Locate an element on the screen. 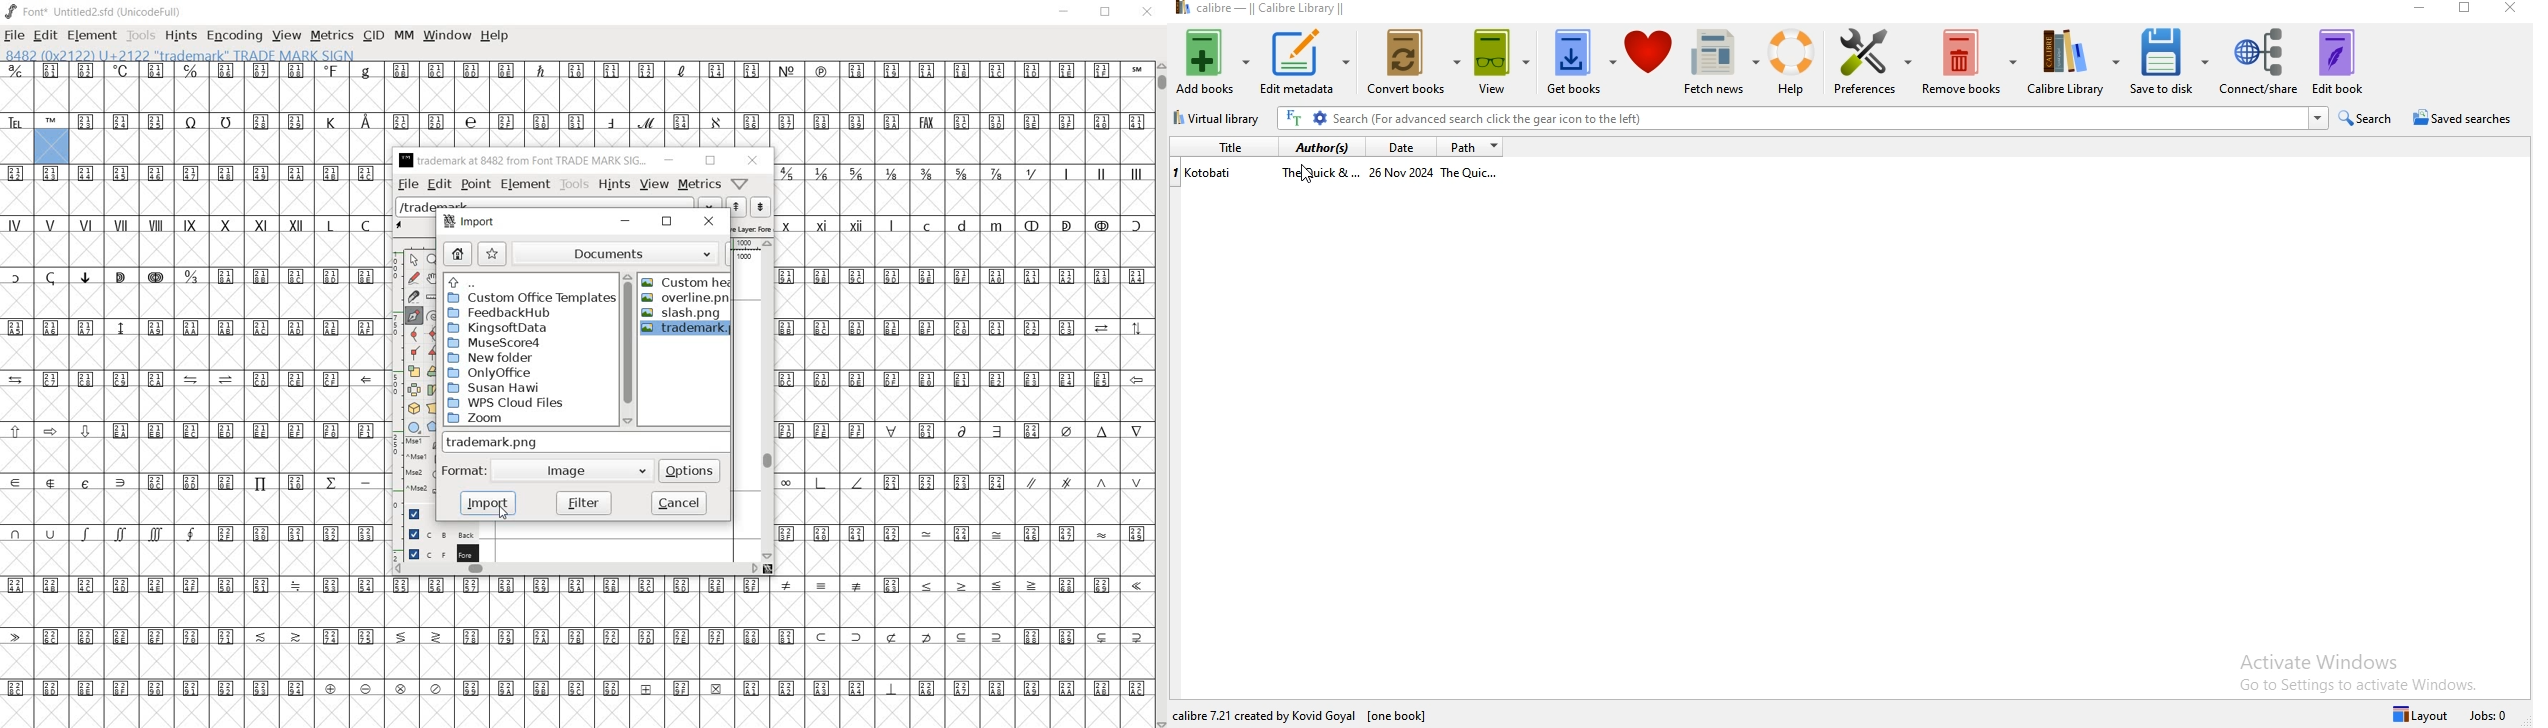 Image resolution: width=2548 pixels, height=728 pixels. custom office templates is located at coordinates (533, 297).